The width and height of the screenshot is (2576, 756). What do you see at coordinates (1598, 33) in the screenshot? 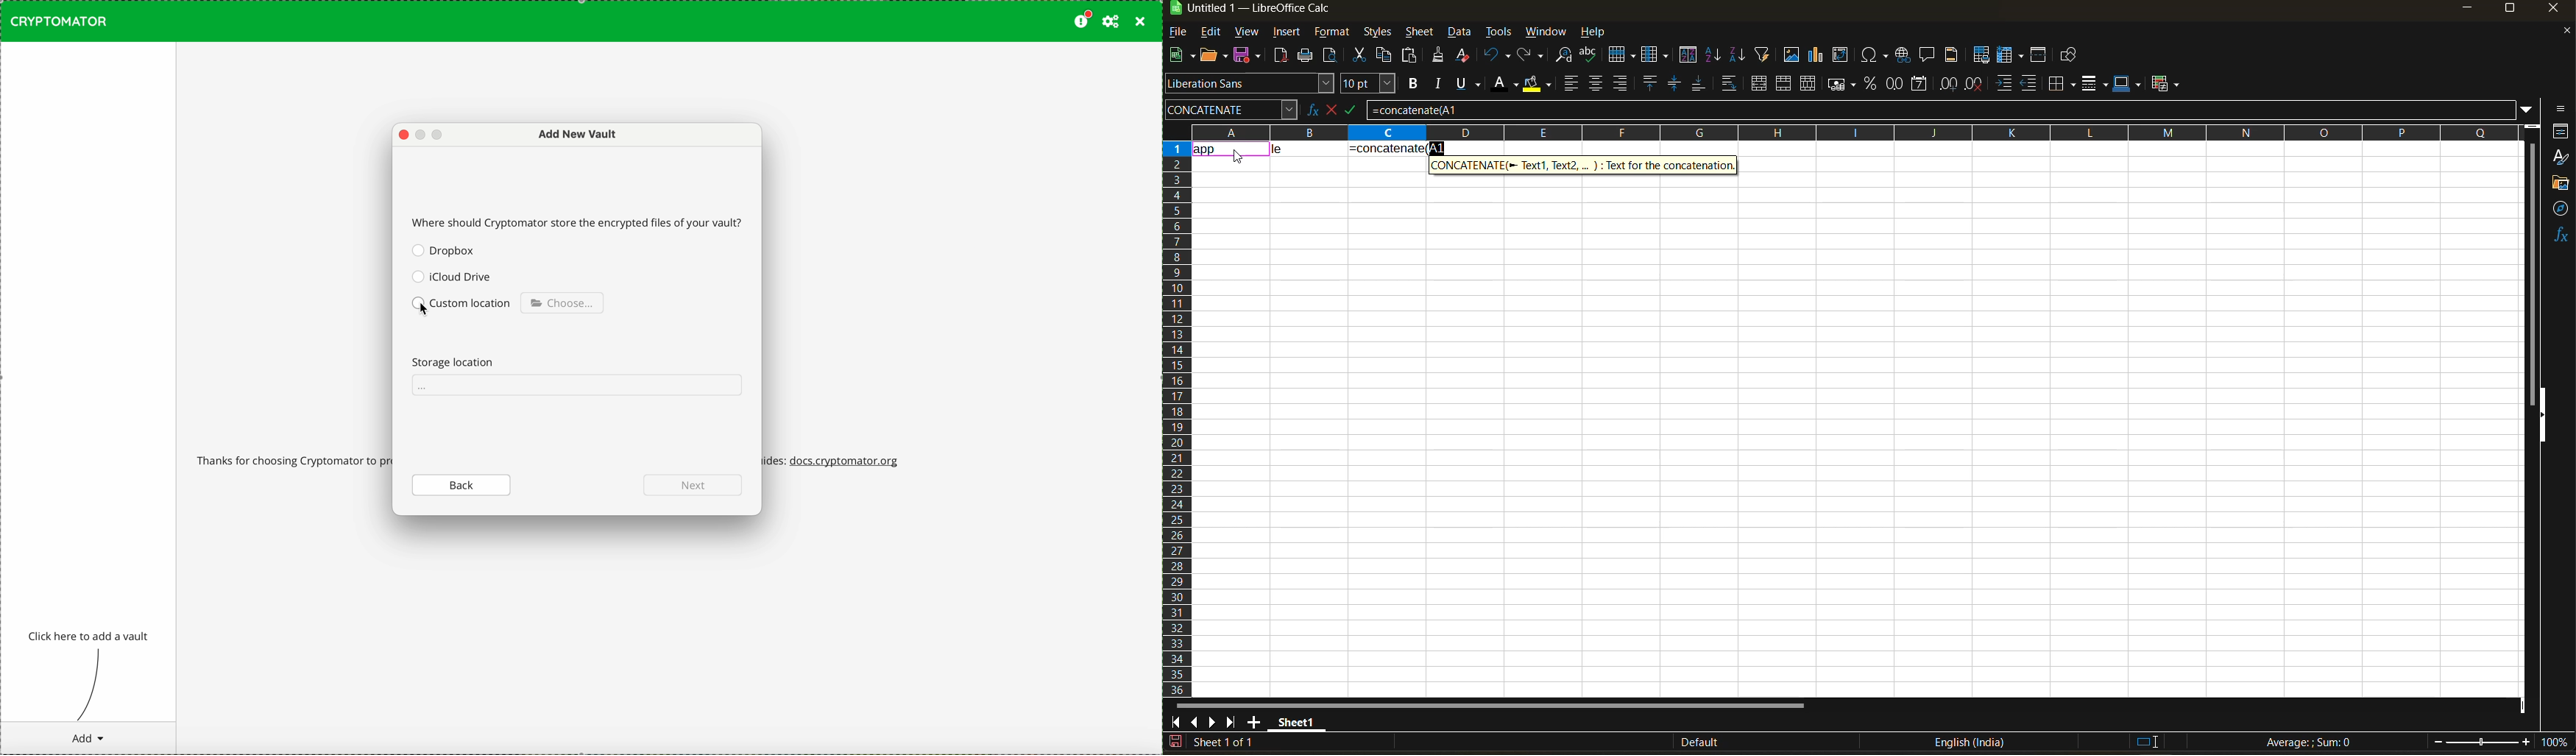
I see `help` at bounding box center [1598, 33].